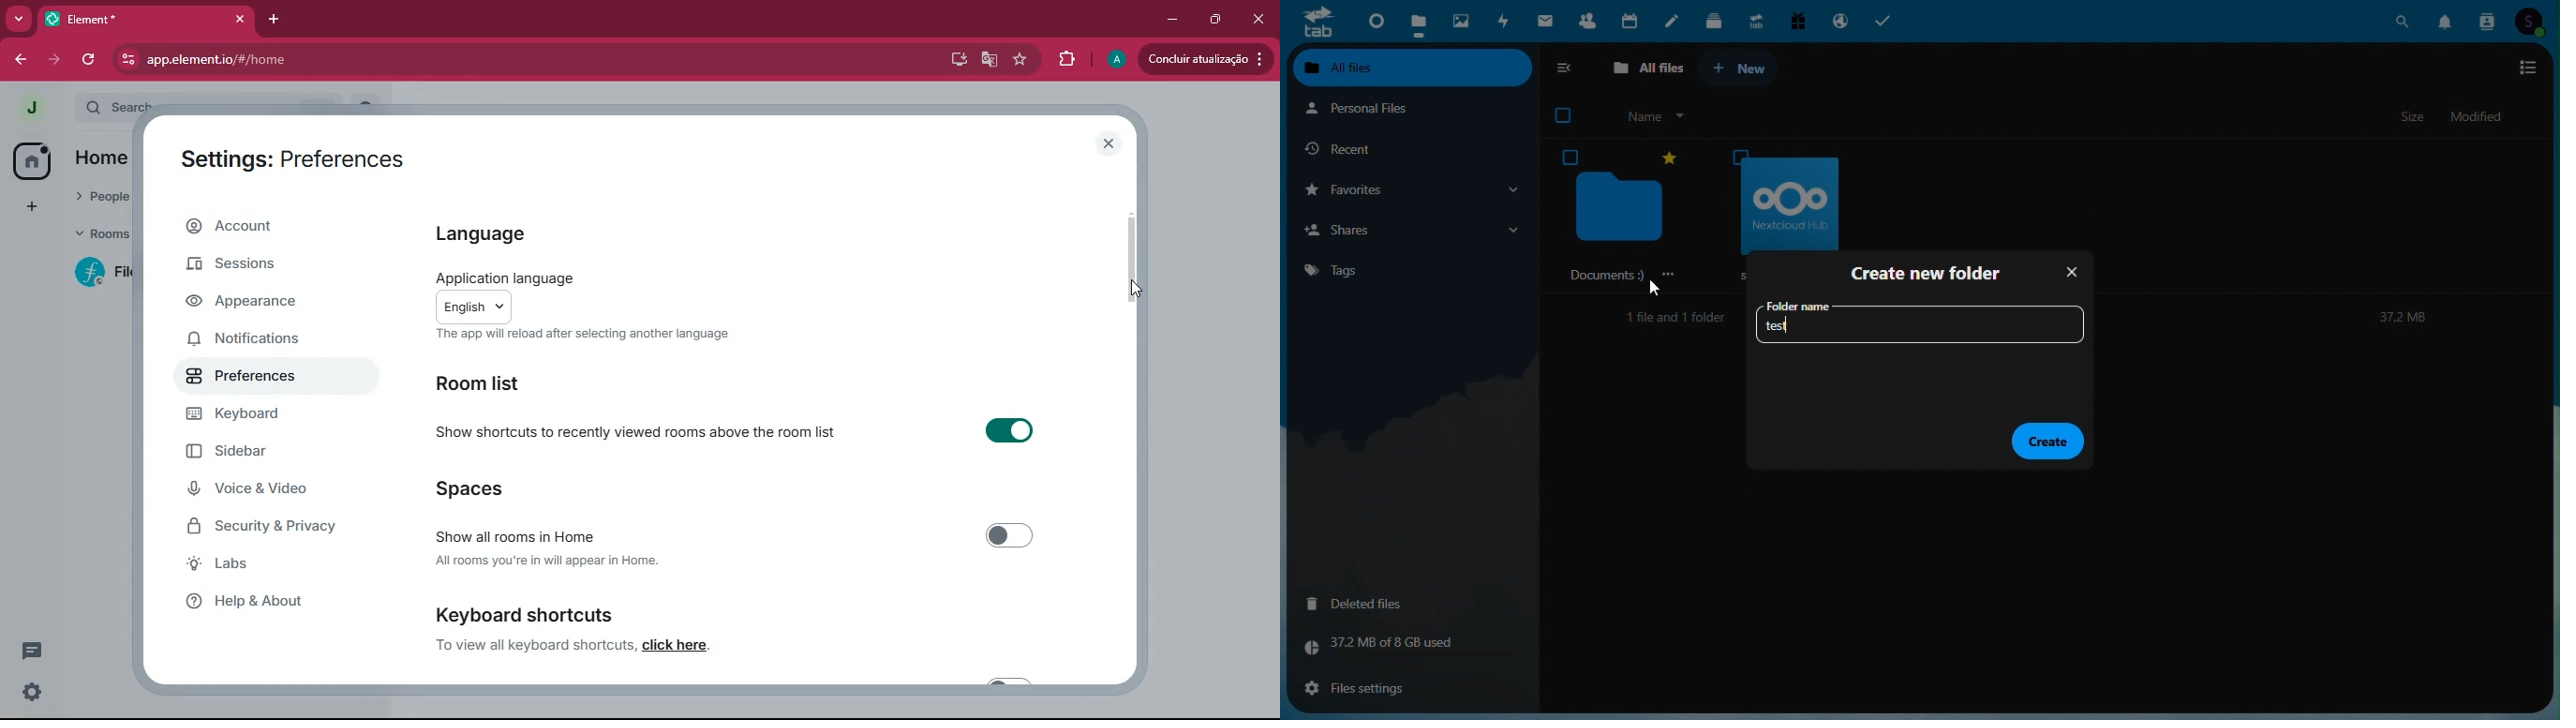 The image size is (2576, 728). I want to click on Photos, so click(1461, 21).